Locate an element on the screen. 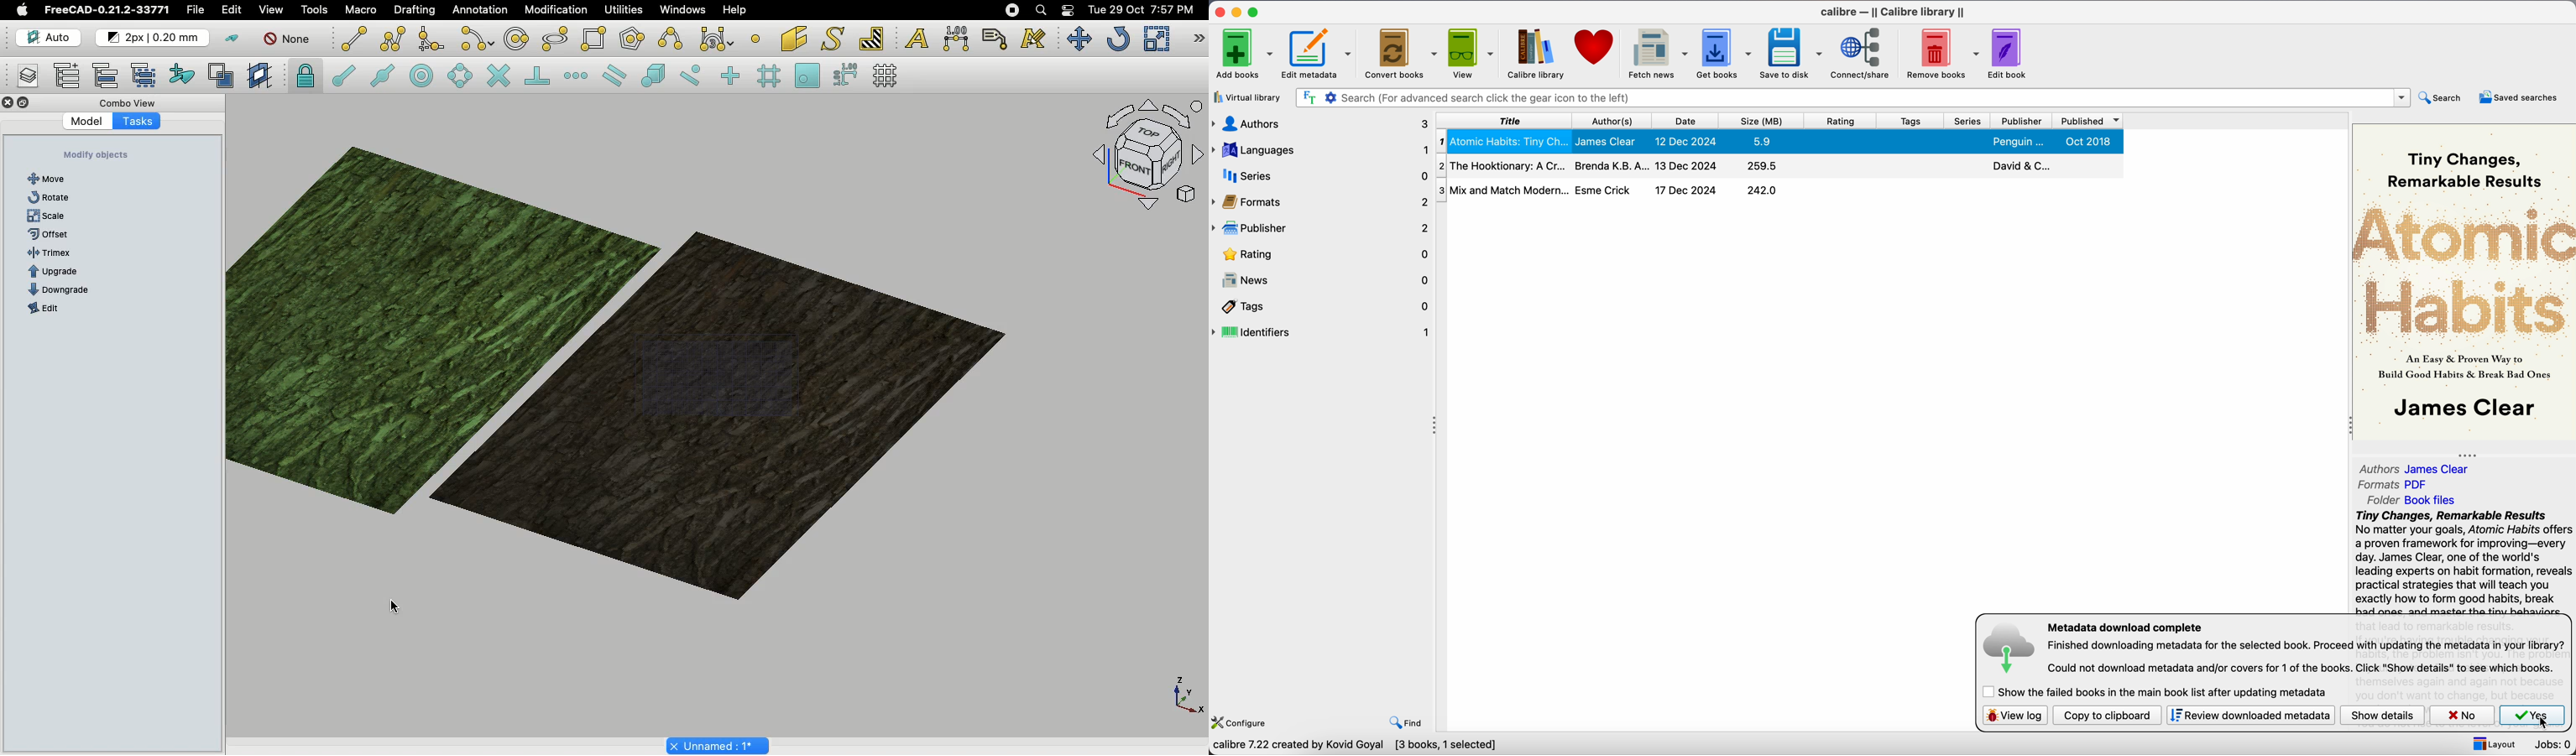  icon is located at coordinates (2011, 650).